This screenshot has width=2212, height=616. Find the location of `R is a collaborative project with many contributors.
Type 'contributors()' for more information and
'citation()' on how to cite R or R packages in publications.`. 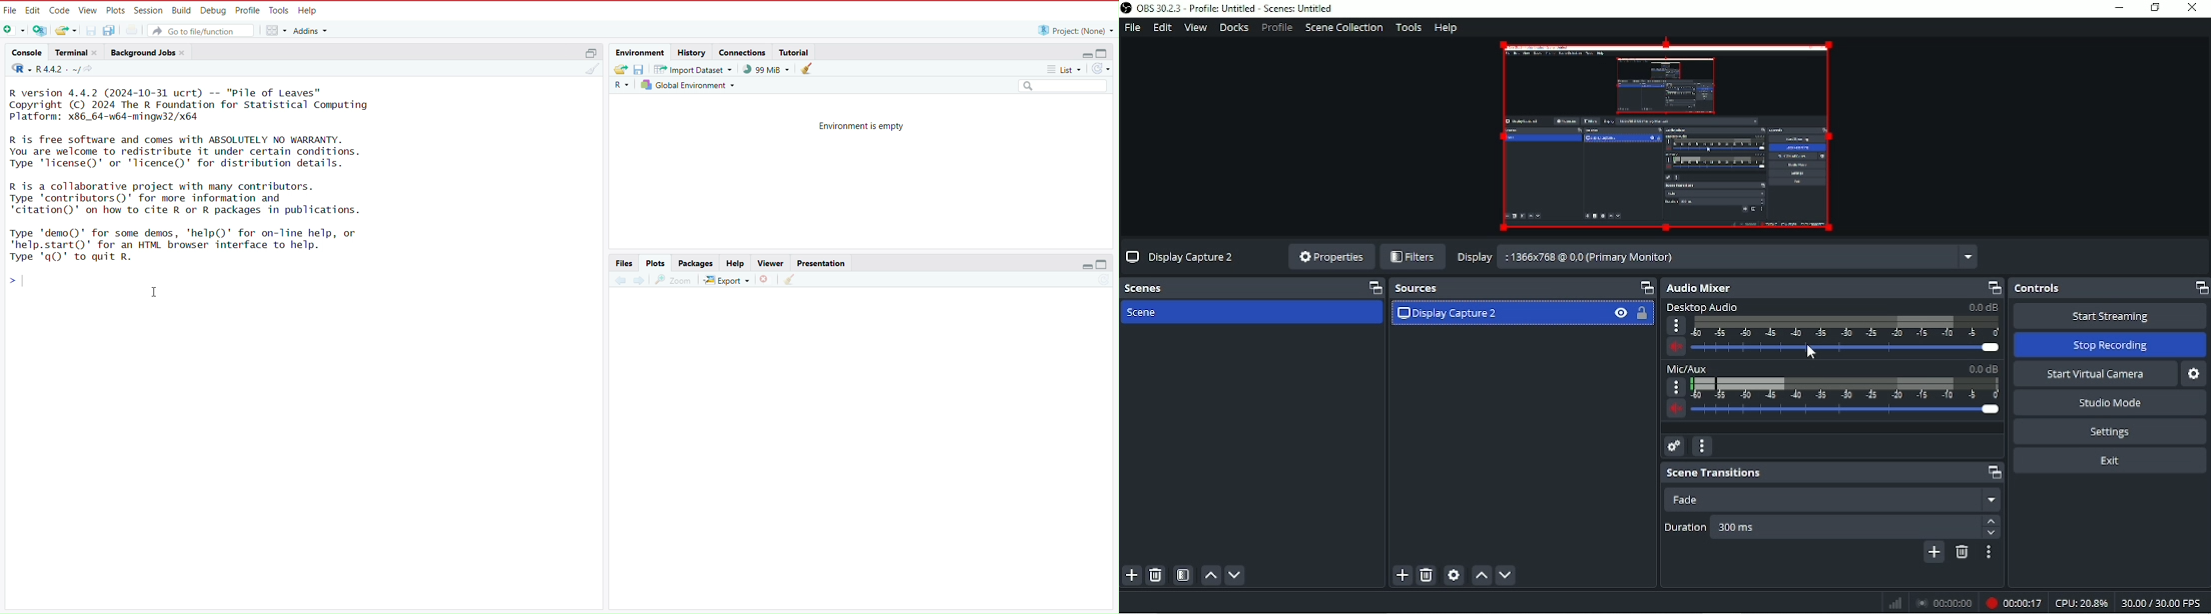

R is a collaborative project with many contributors.
Type 'contributors()' for more information and
'citation()' on how to cite R or R packages in publications. is located at coordinates (193, 198).